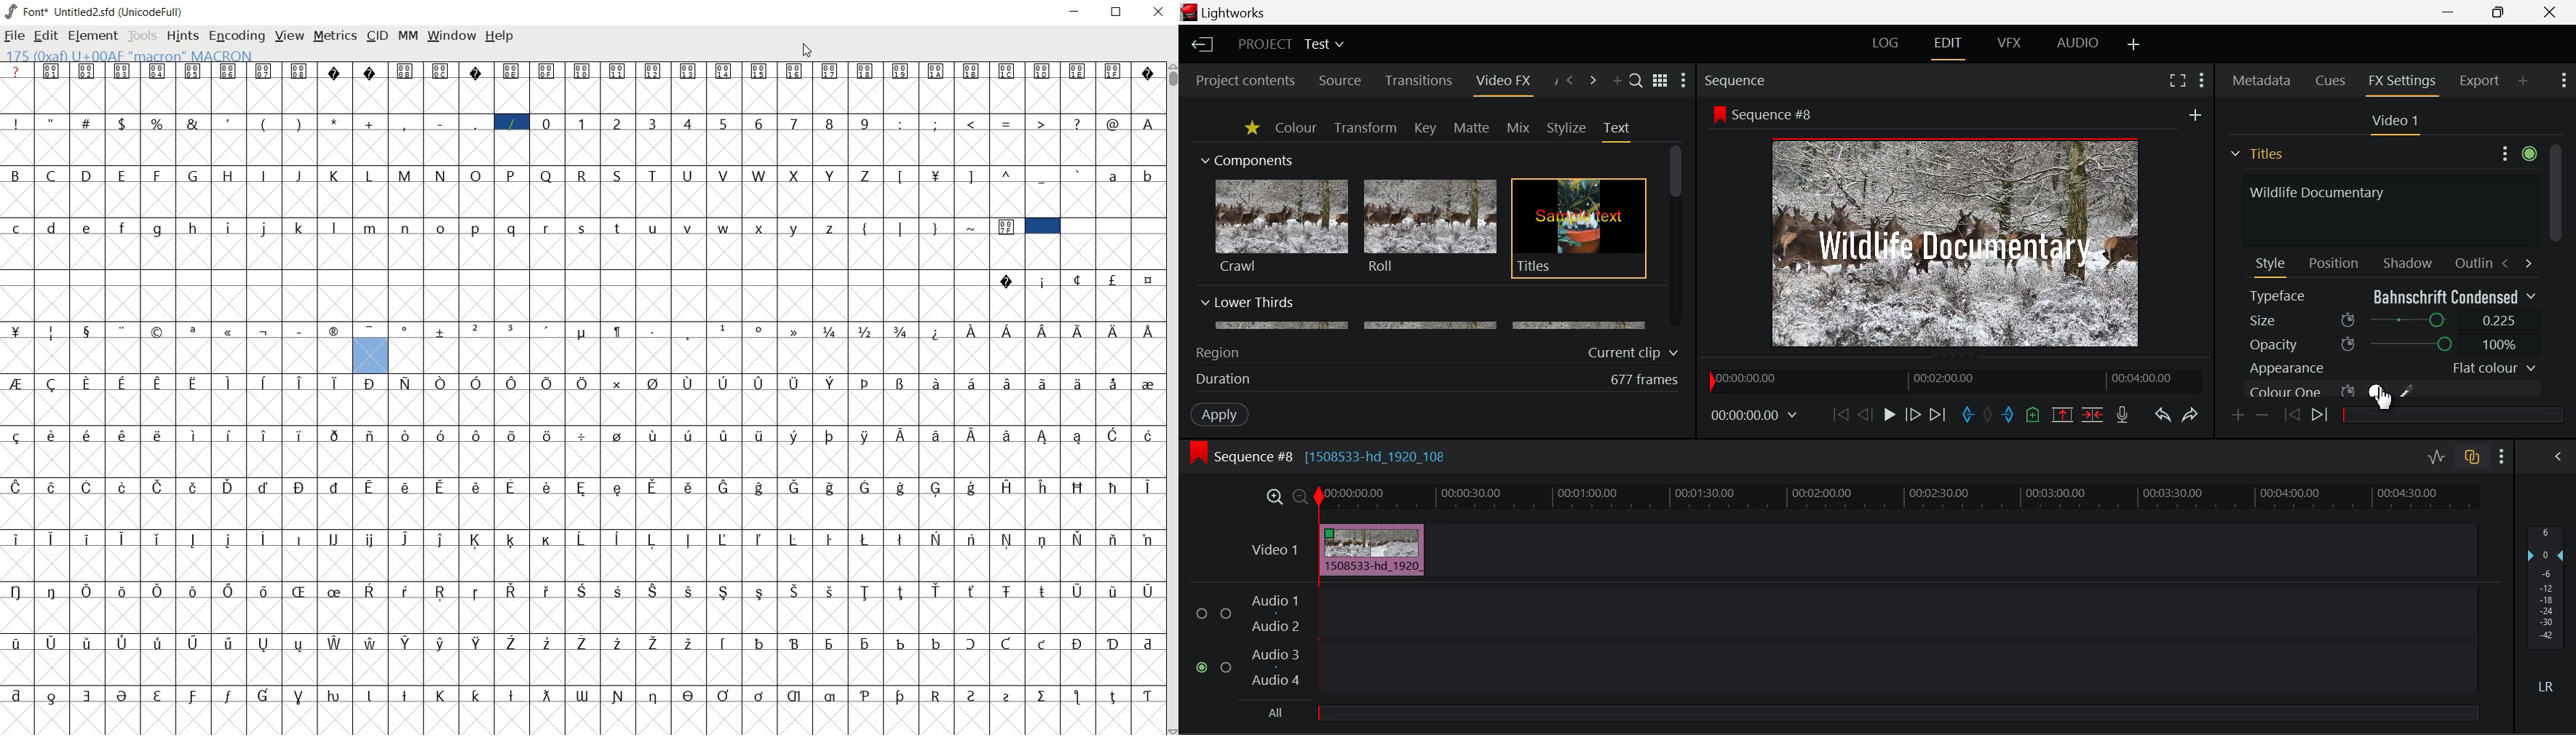  I want to click on Scroll Bar, so click(2555, 271).